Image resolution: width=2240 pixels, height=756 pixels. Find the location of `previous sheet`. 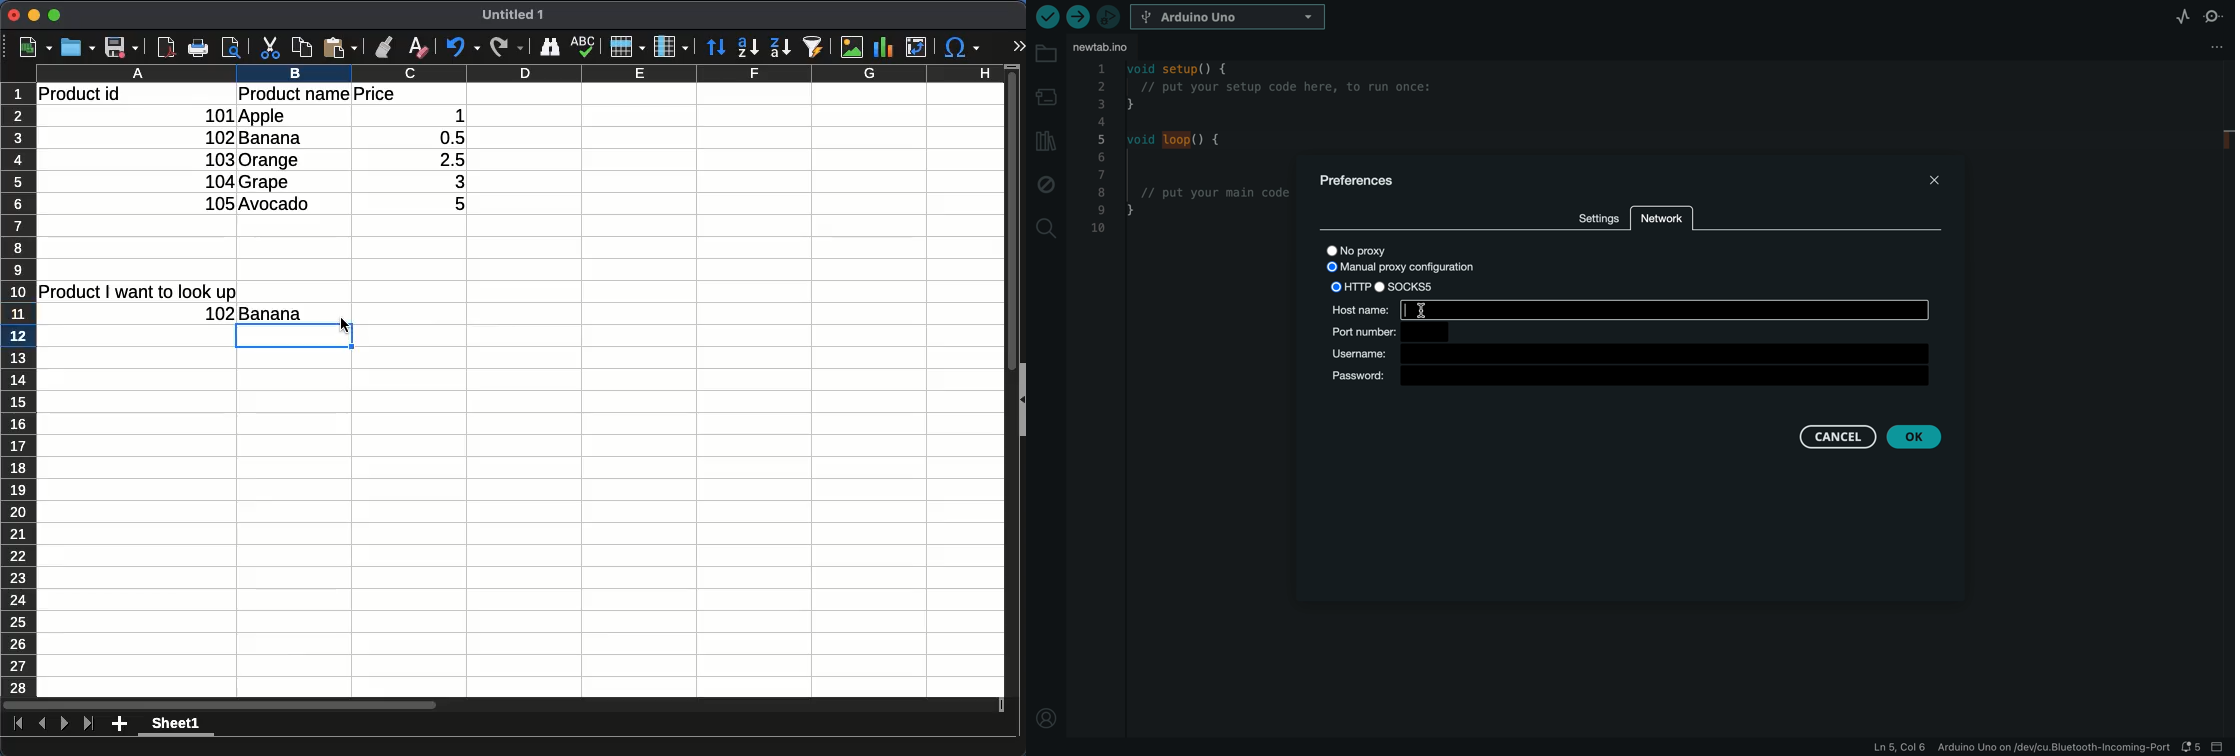

previous sheet is located at coordinates (42, 724).